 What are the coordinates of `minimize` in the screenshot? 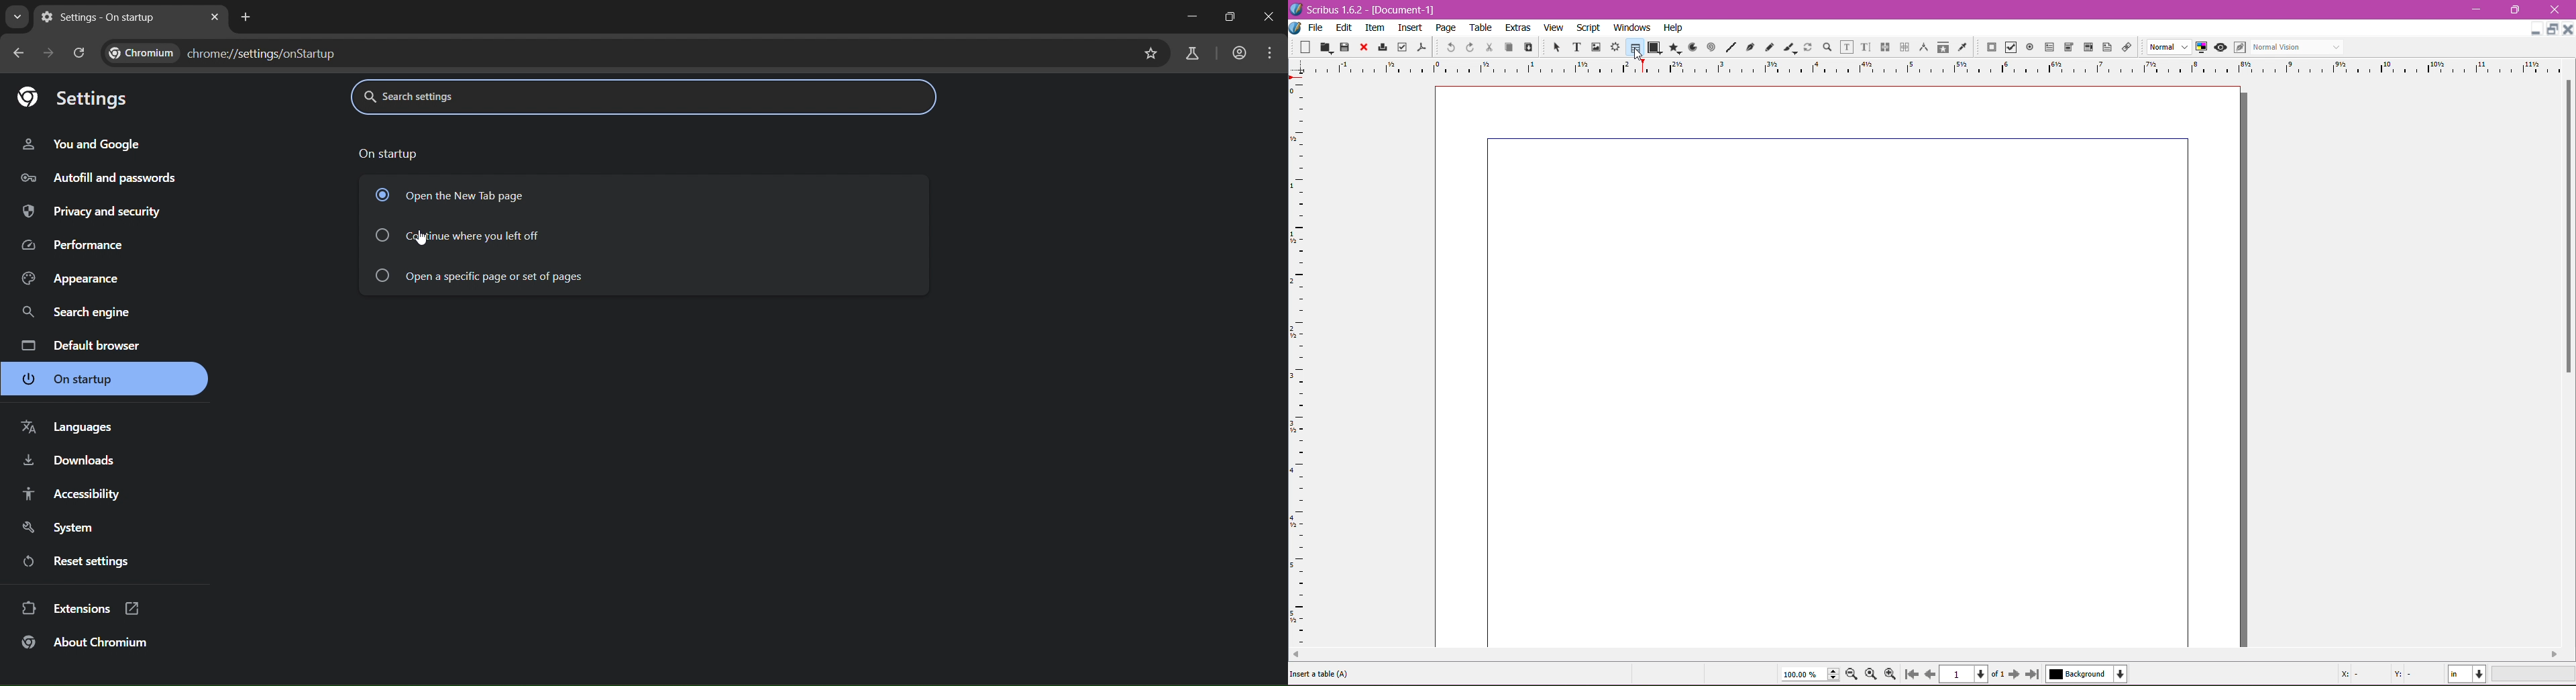 It's located at (1191, 16).